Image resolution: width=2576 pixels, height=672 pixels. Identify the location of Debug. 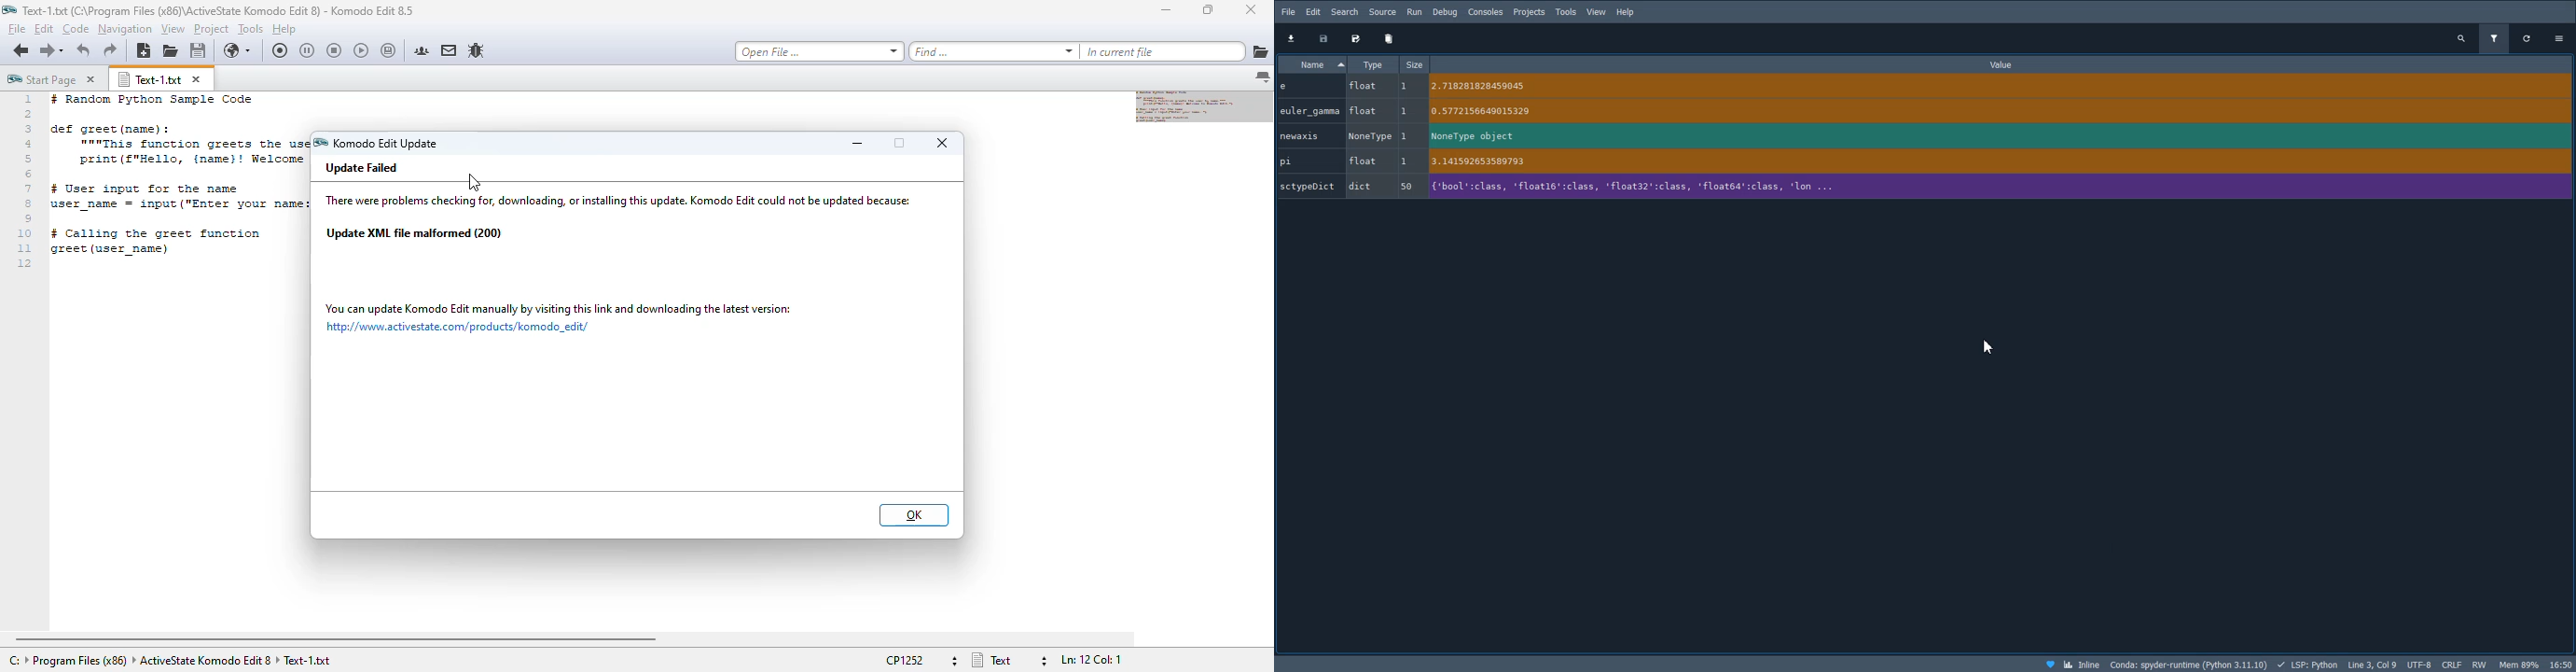
(1445, 11).